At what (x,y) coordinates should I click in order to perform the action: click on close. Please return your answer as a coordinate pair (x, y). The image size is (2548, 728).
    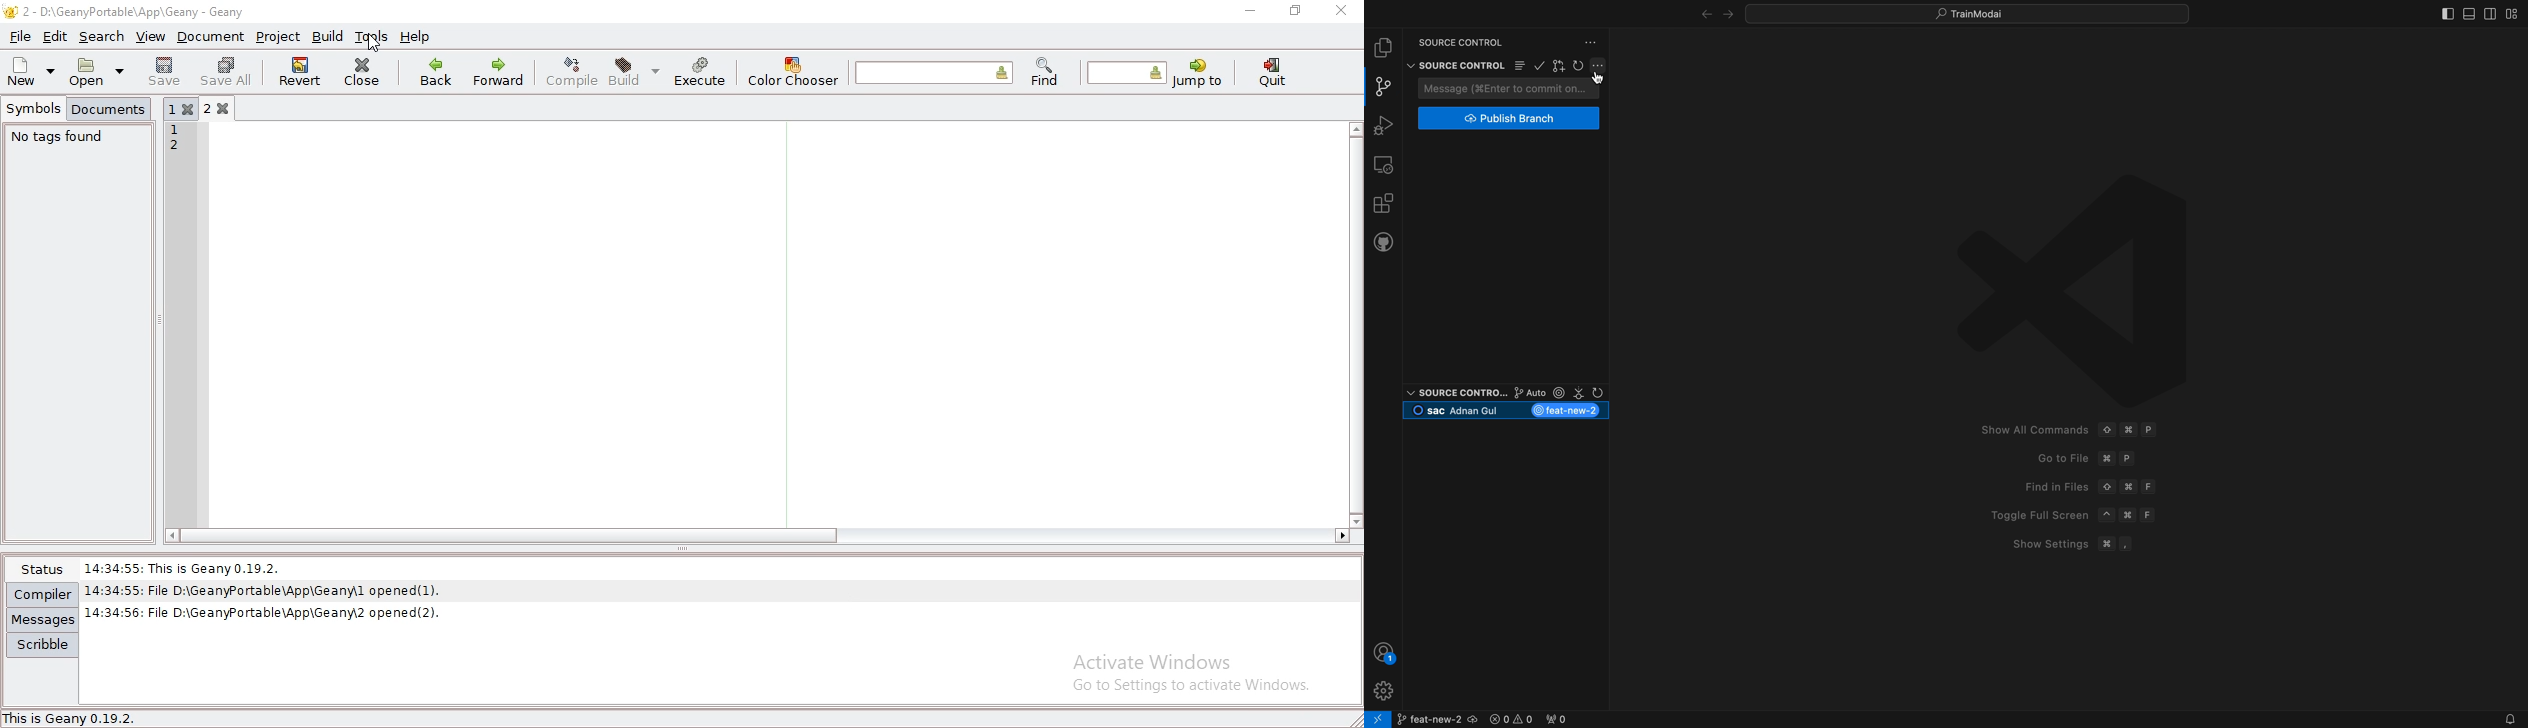
    Looking at the image, I should click on (365, 70).